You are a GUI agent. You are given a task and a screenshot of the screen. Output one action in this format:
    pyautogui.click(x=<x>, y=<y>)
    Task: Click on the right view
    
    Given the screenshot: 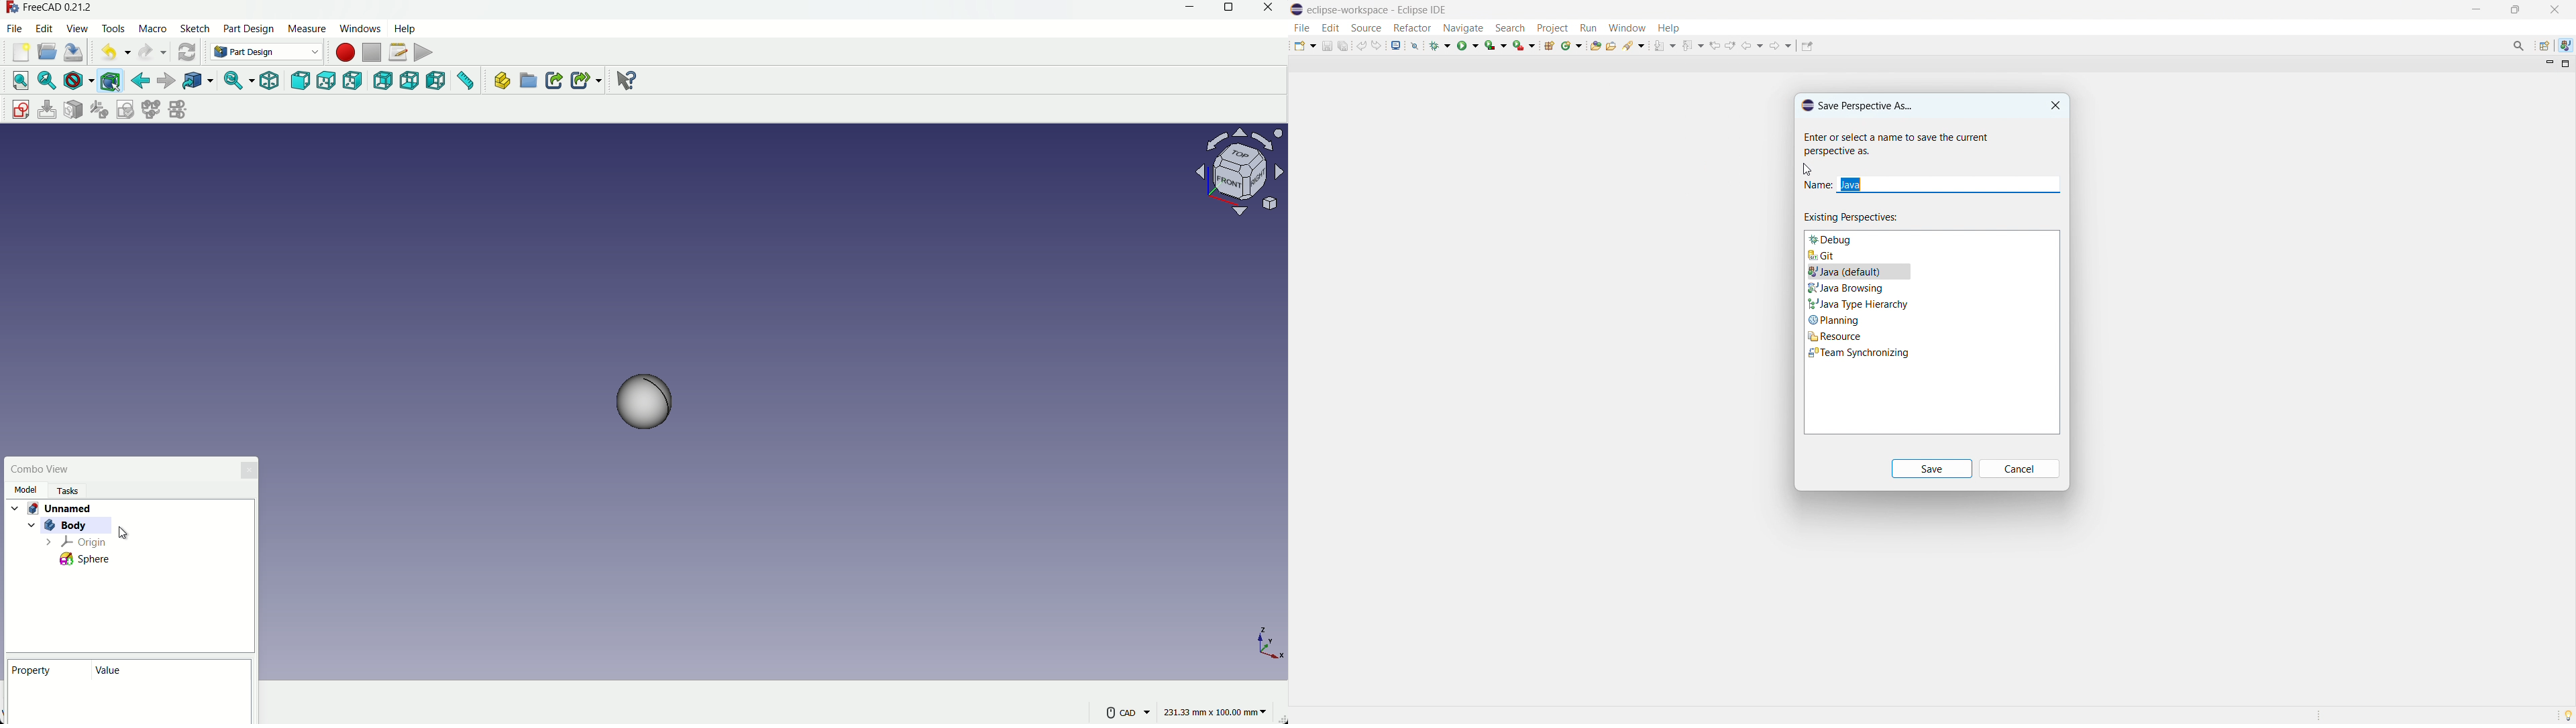 What is the action you would take?
    pyautogui.click(x=354, y=80)
    